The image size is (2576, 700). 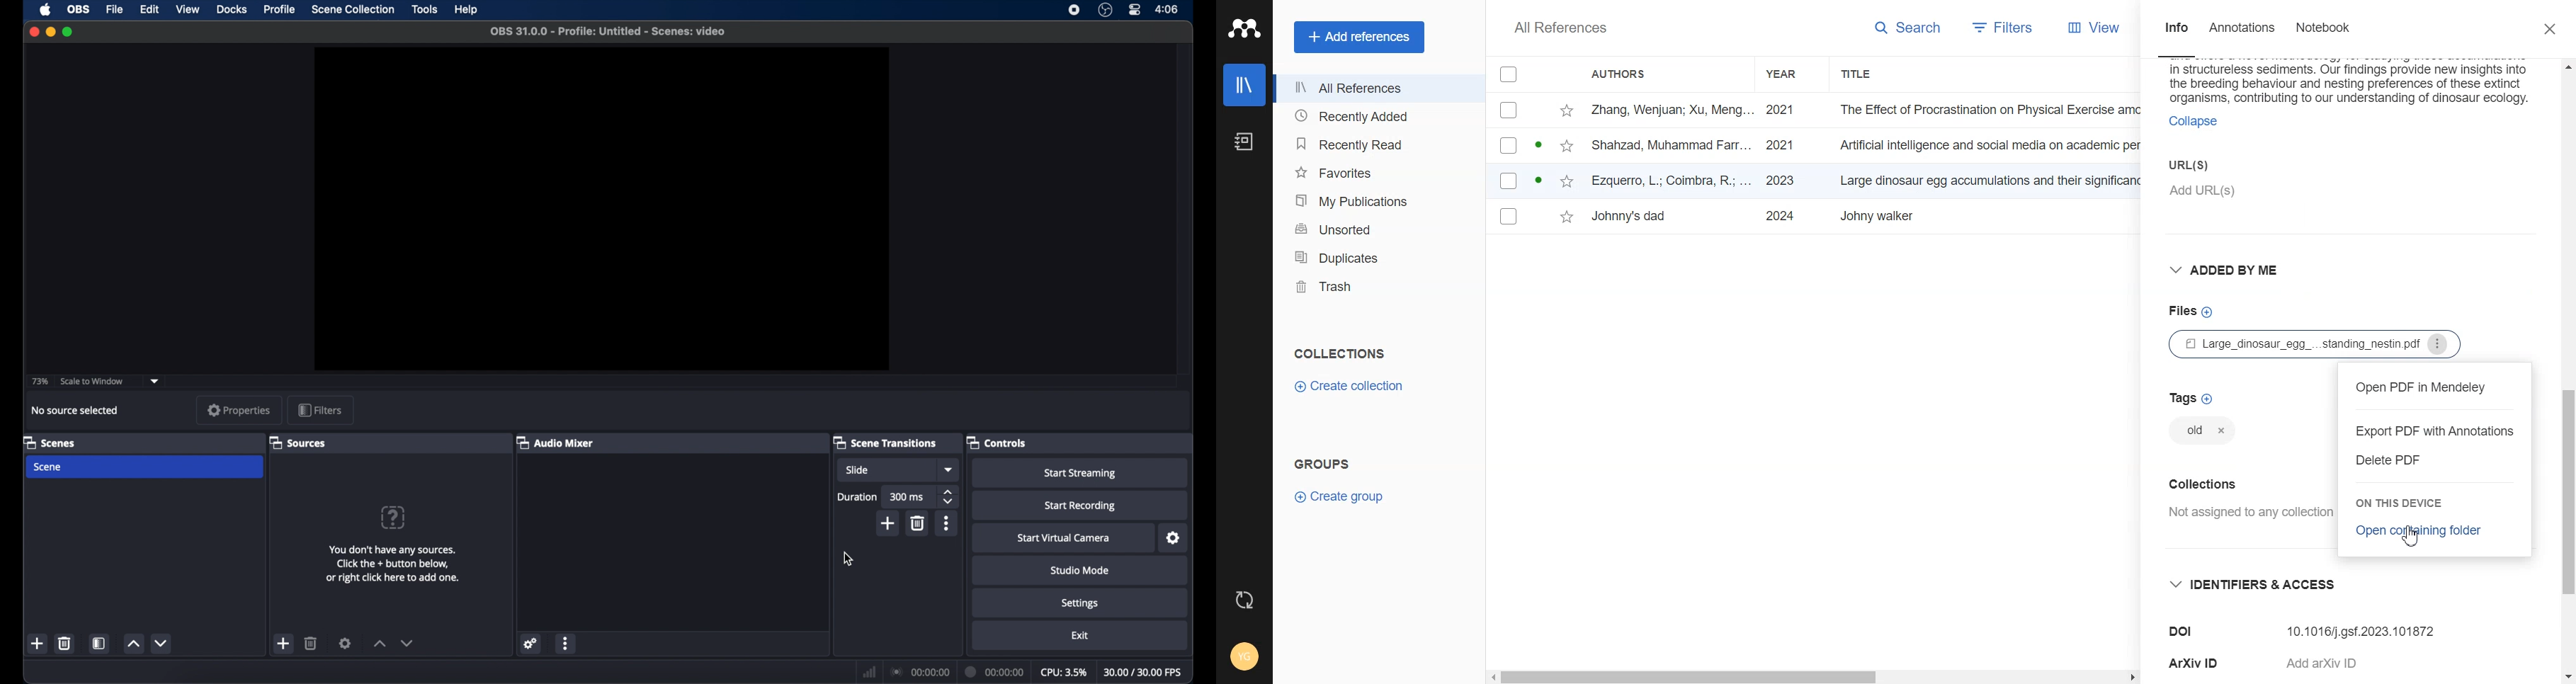 I want to click on Starred, so click(x=1567, y=110).